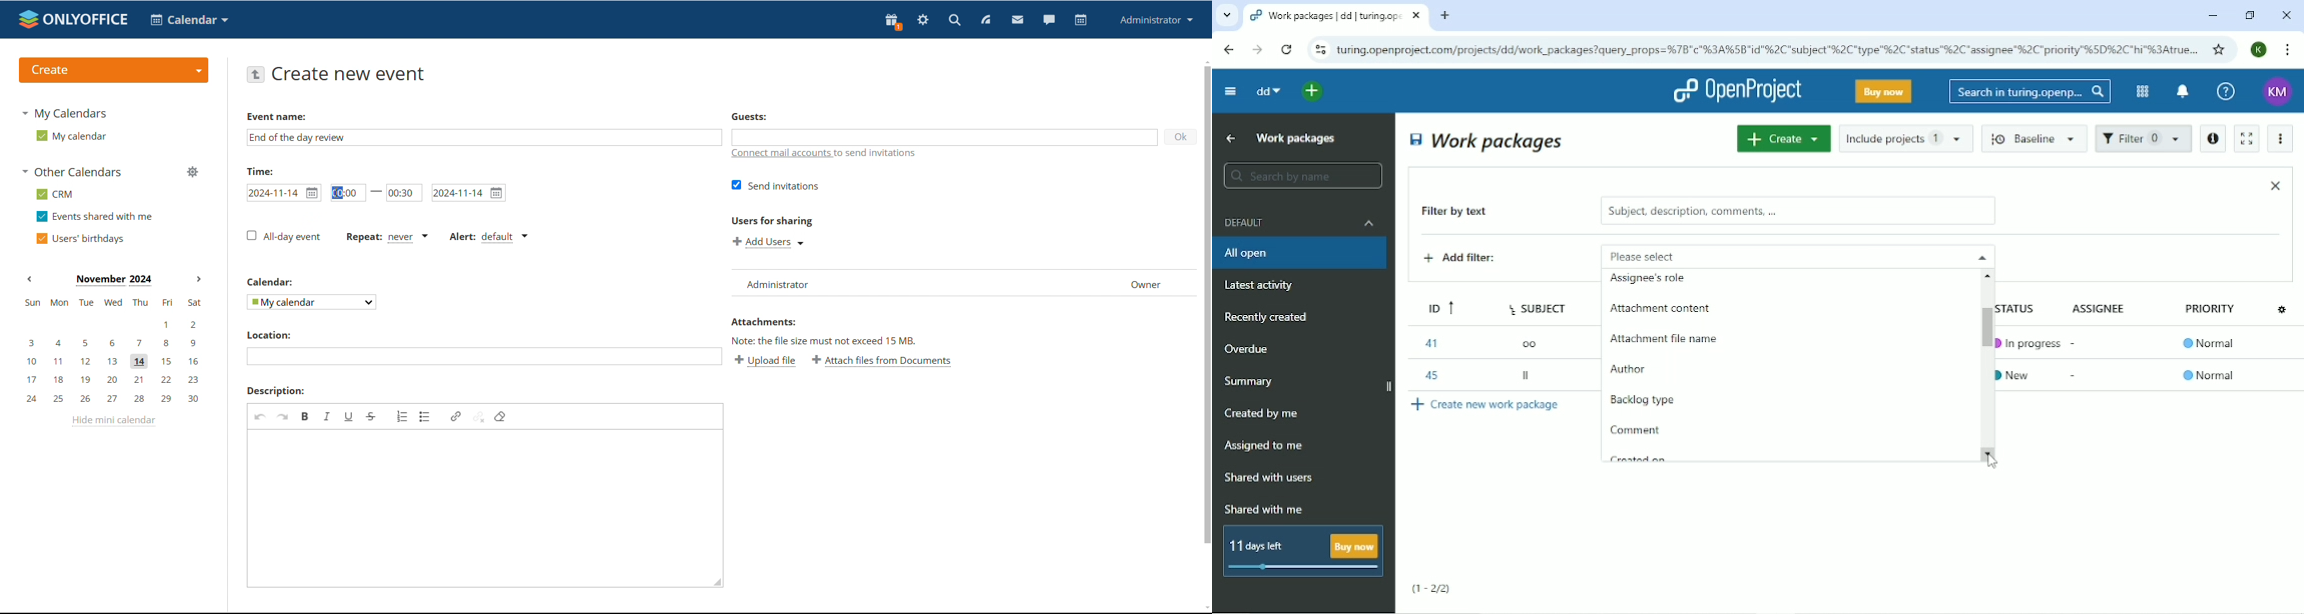 The width and height of the screenshot is (2324, 616). Describe the element at coordinates (1445, 16) in the screenshot. I see `New tab` at that location.